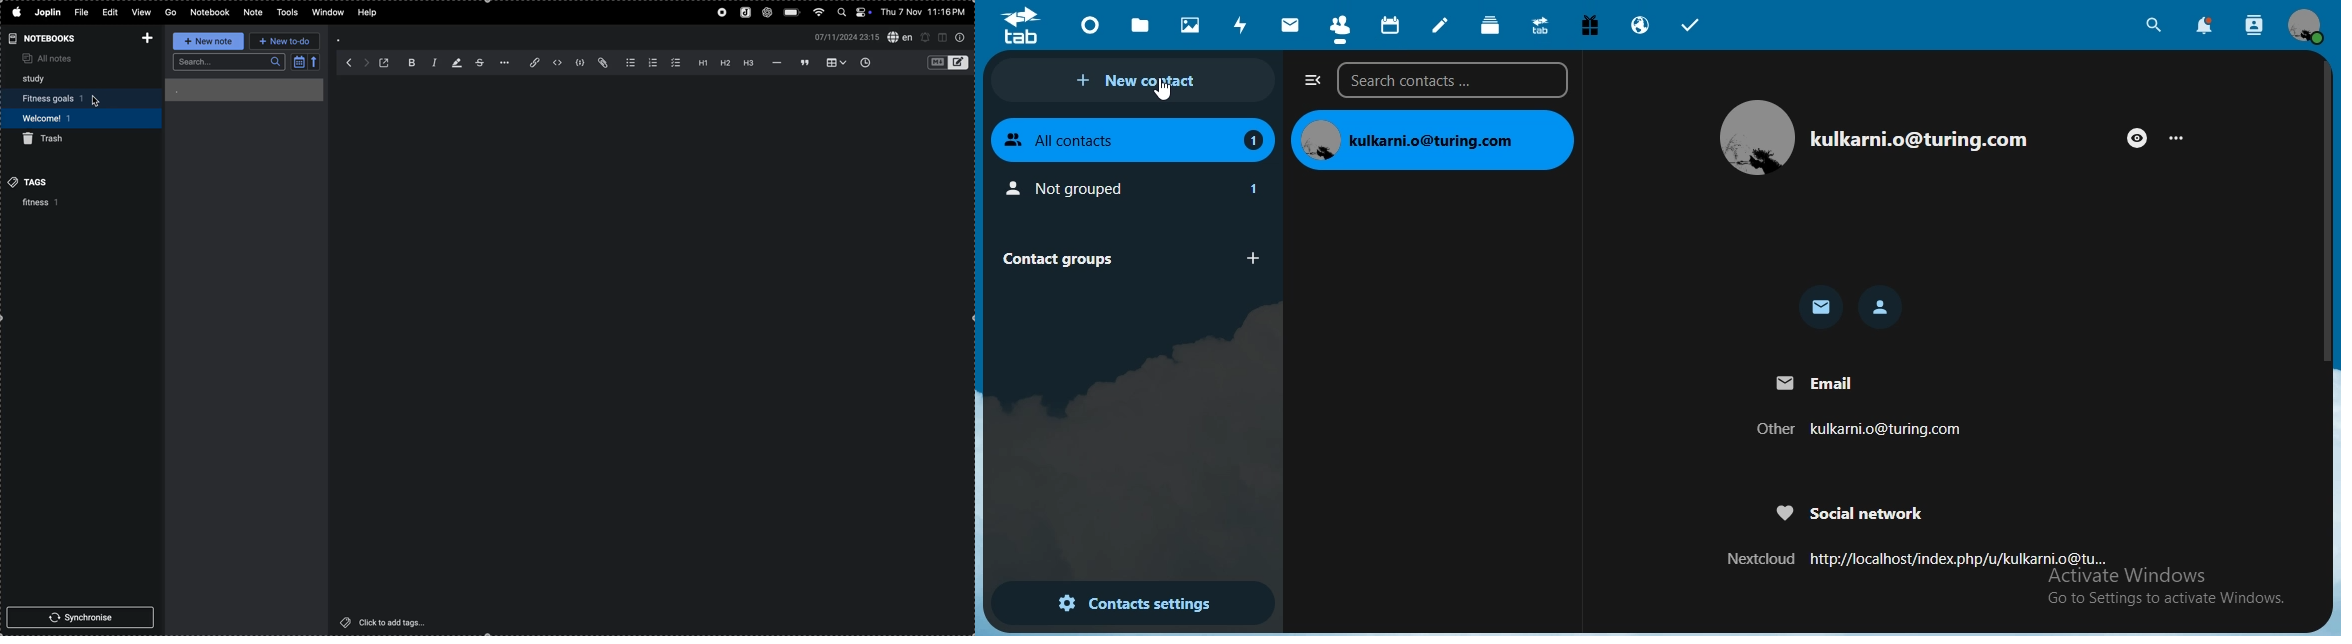  Describe the element at coordinates (603, 64) in the screenshot. I see `attach file` at that location.